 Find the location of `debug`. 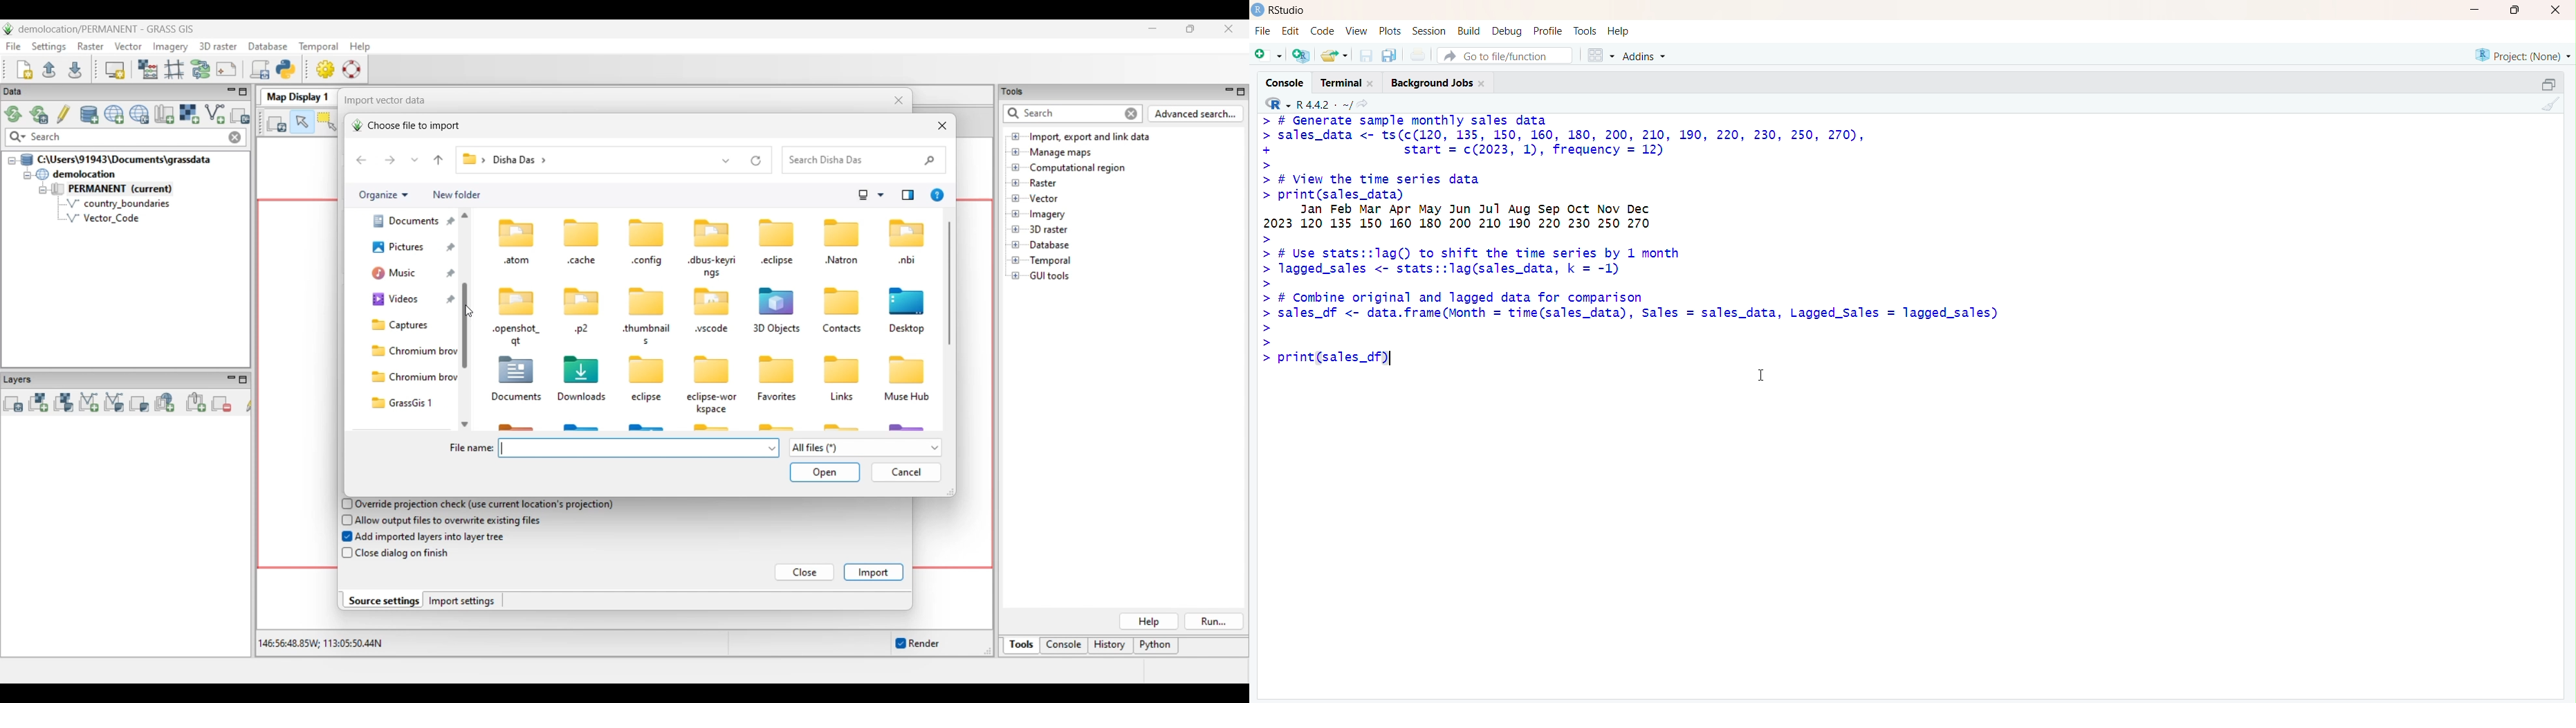

debug is located at coordinates (1507, 31).